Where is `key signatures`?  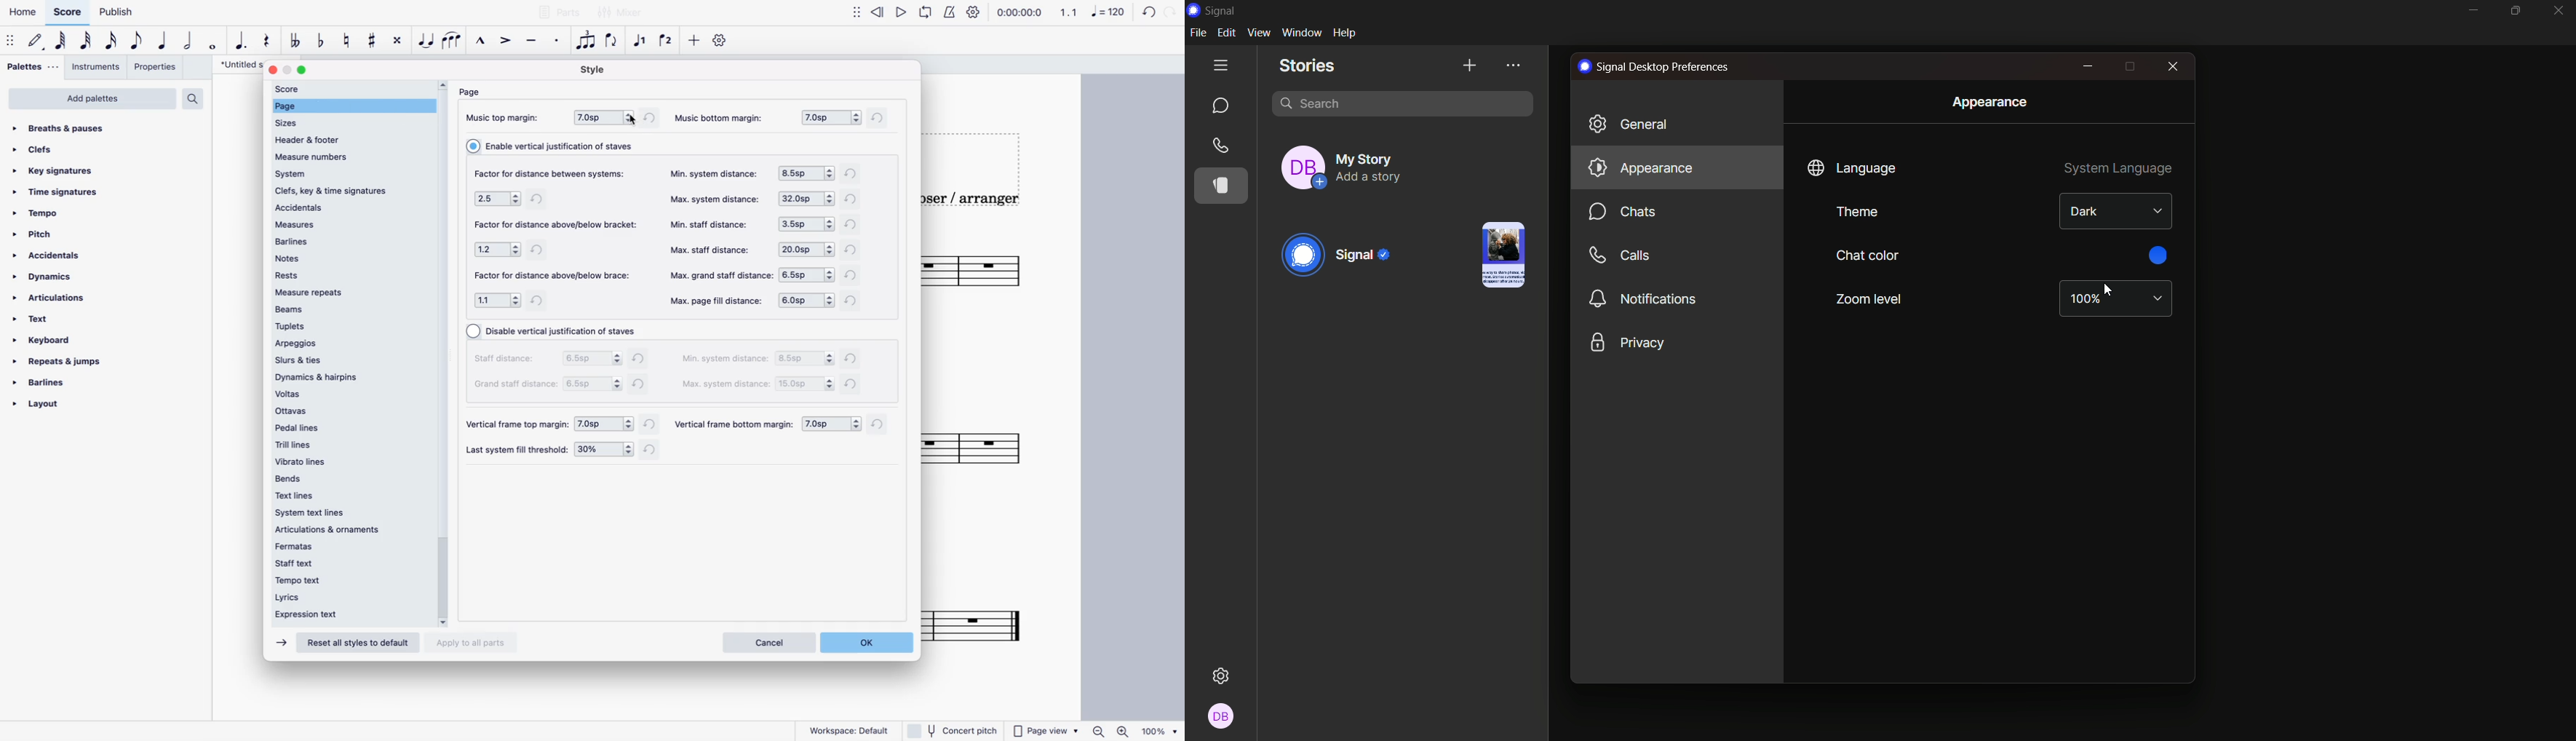 key signatures is located at coordinates (59, 171).